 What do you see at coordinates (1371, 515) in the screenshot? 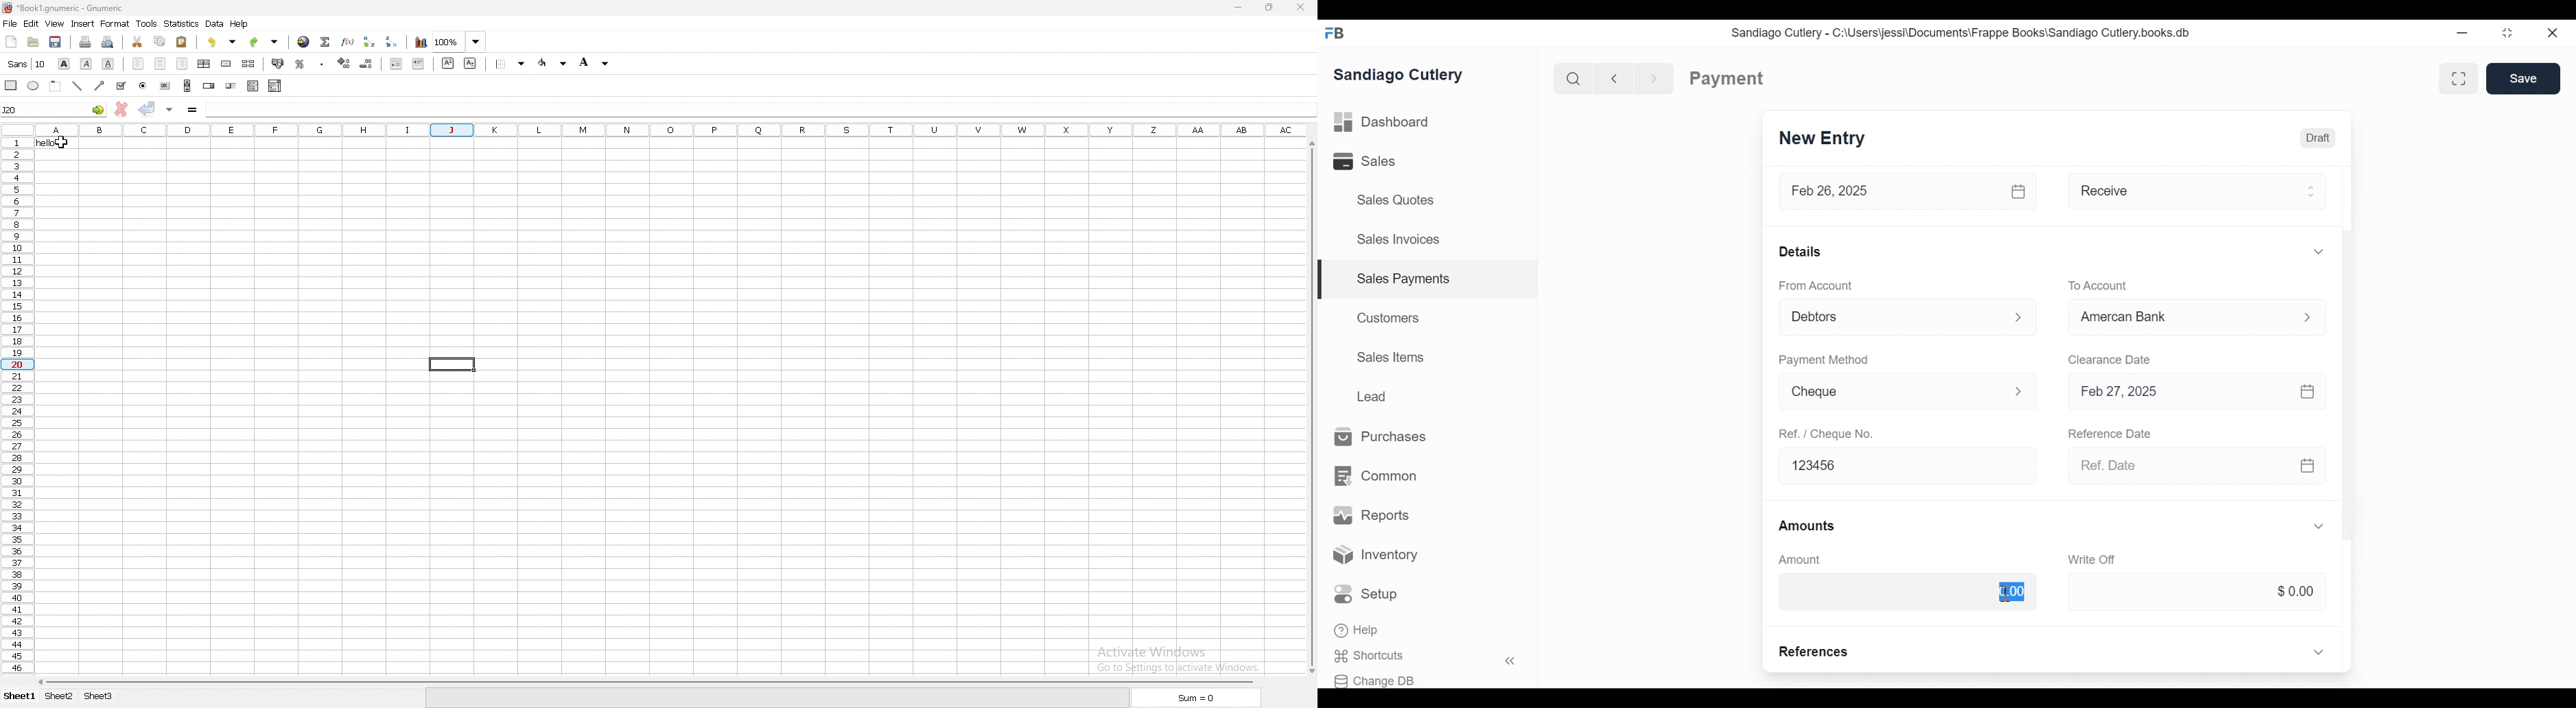
I see `Reports` at bounding box center [1371, 515].